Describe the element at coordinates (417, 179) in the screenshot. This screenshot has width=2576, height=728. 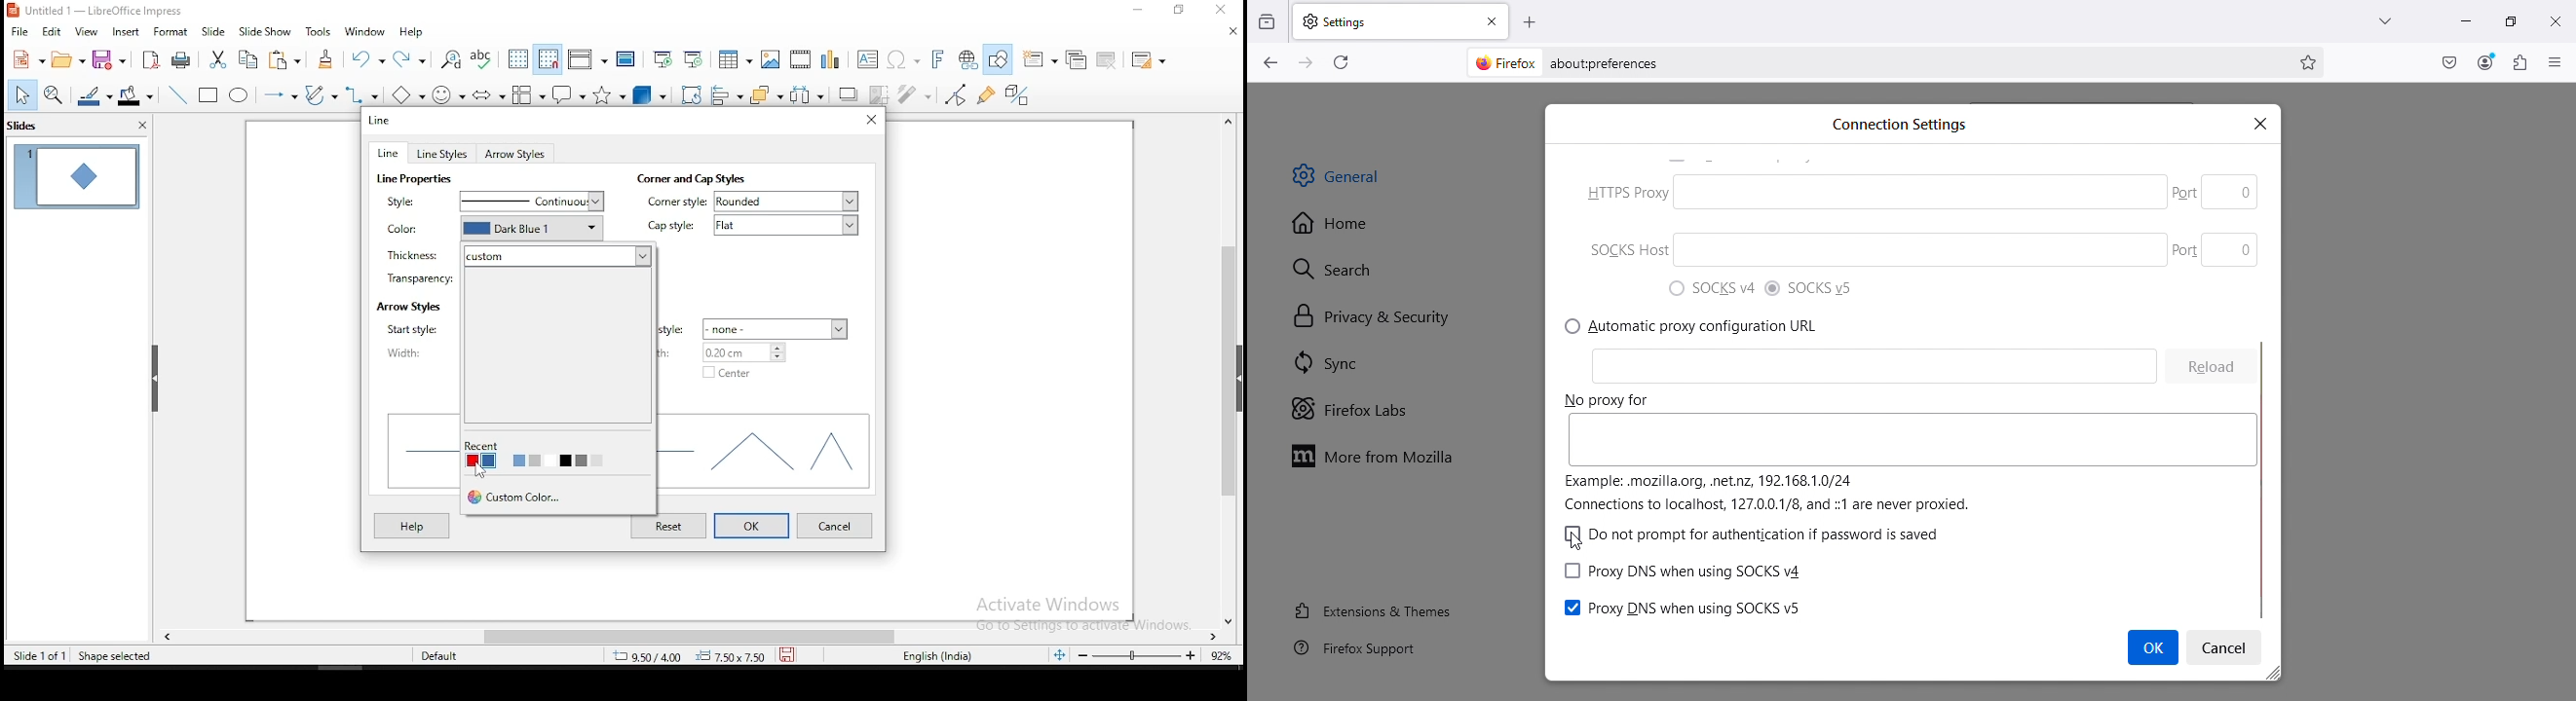
I see `line properties` at that location.